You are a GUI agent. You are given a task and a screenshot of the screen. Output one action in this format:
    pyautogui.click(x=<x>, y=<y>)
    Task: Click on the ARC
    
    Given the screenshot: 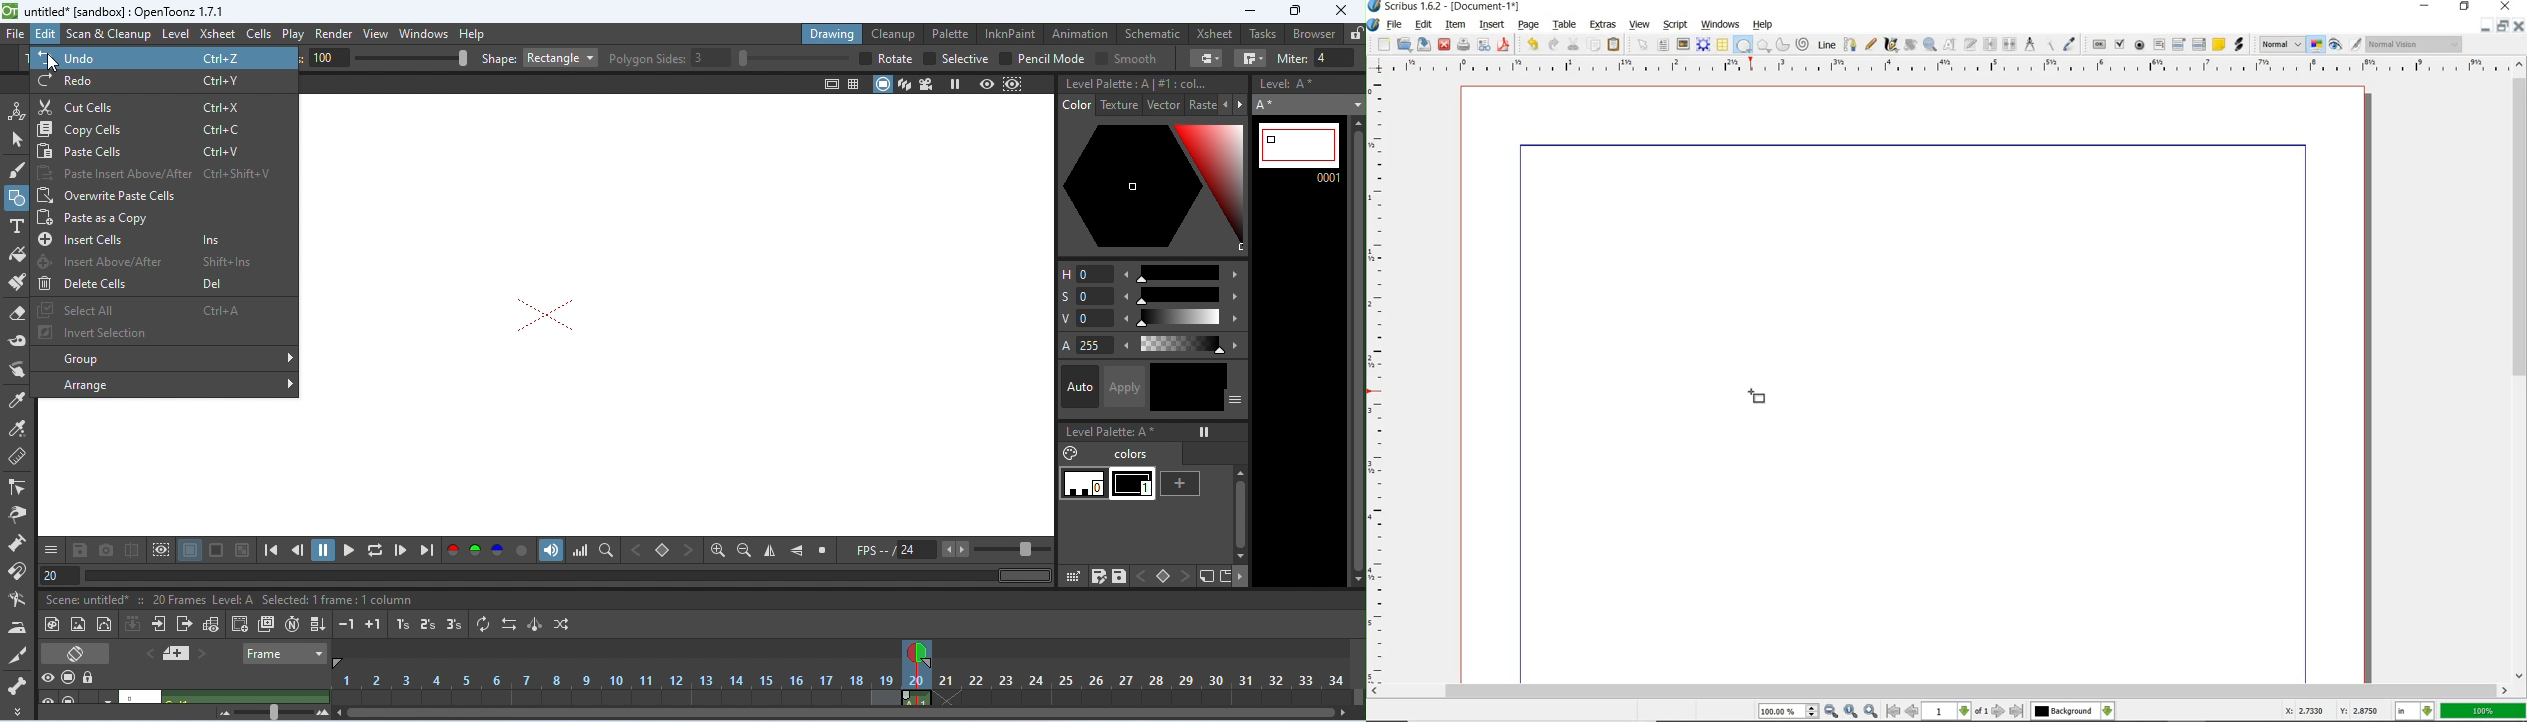 What is the action you would take?
    pyautogui.click(x=1782, y=46)
    